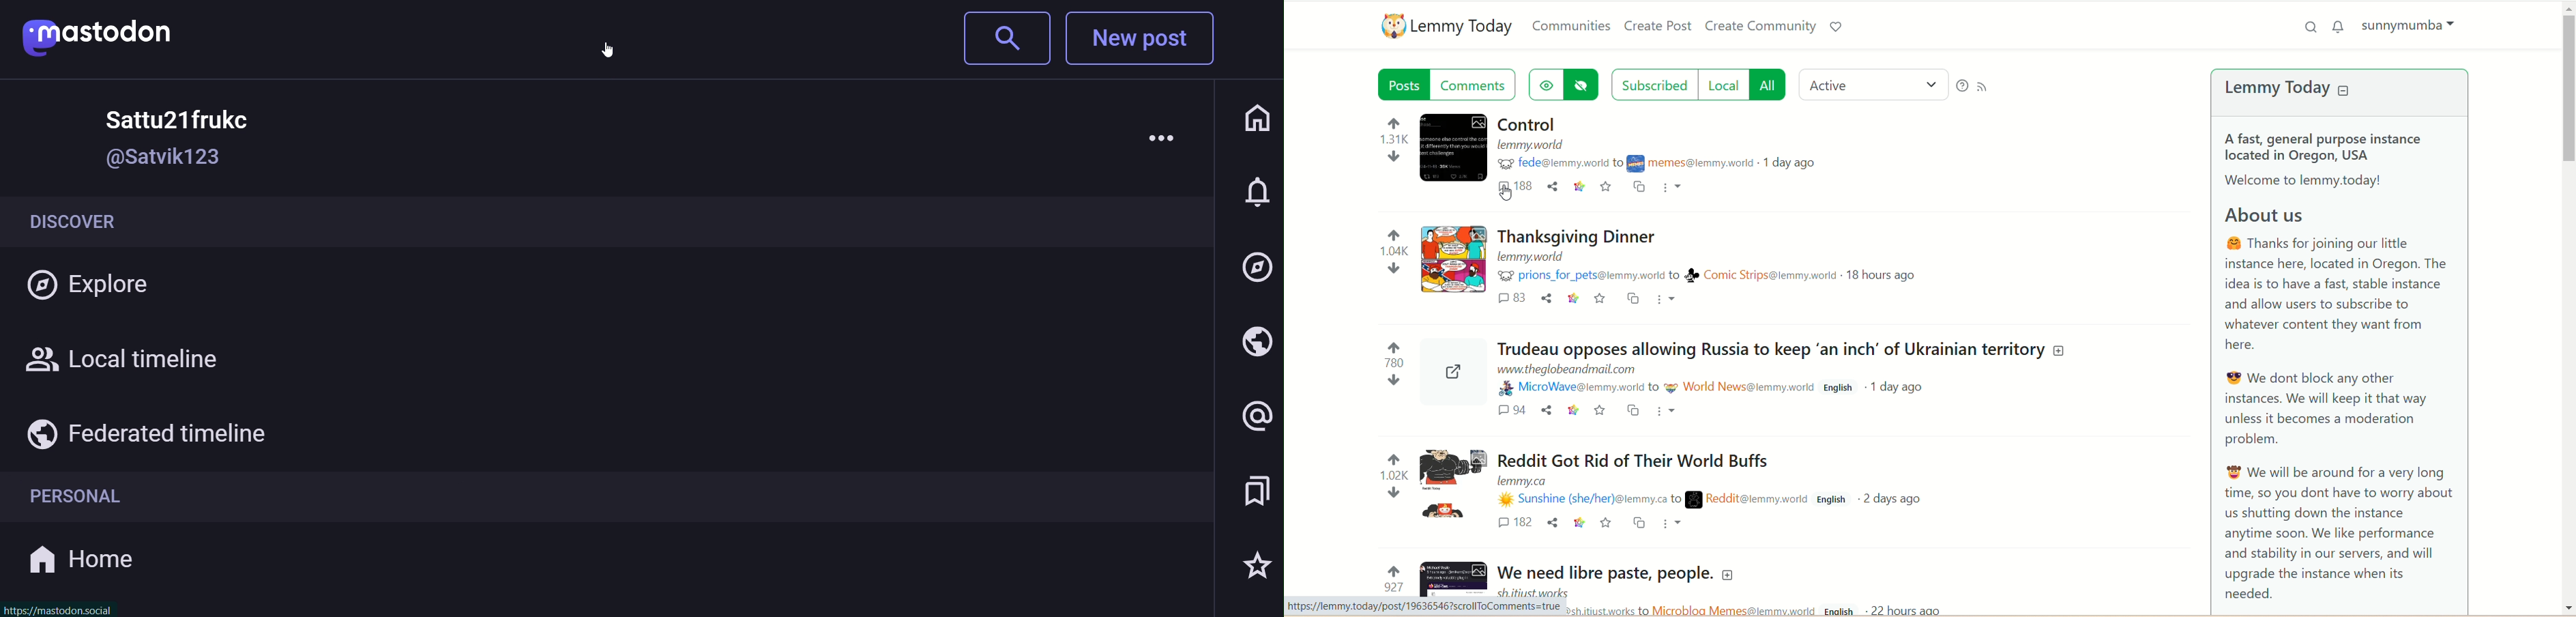 The image size is (2576, 644). Describe the element at coordinates (1874, 82) in the screenshot. I see `active` at that location.